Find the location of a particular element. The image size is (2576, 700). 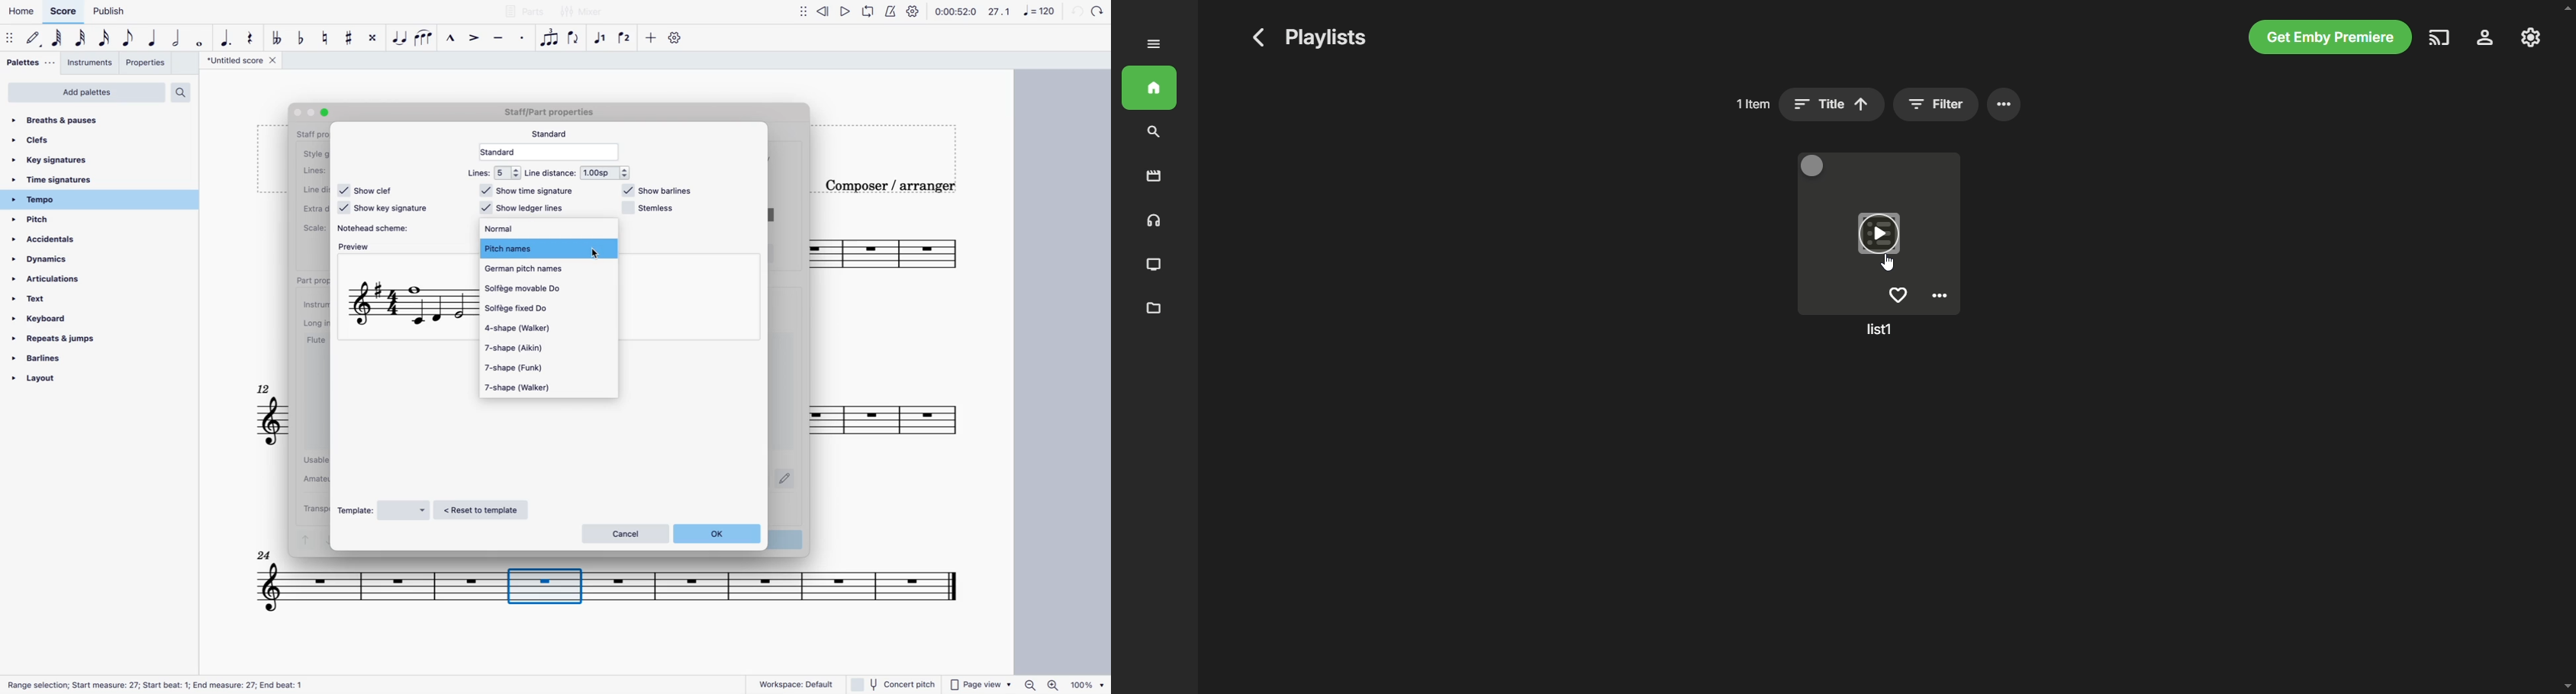

home is located at coordinates (23, 11).